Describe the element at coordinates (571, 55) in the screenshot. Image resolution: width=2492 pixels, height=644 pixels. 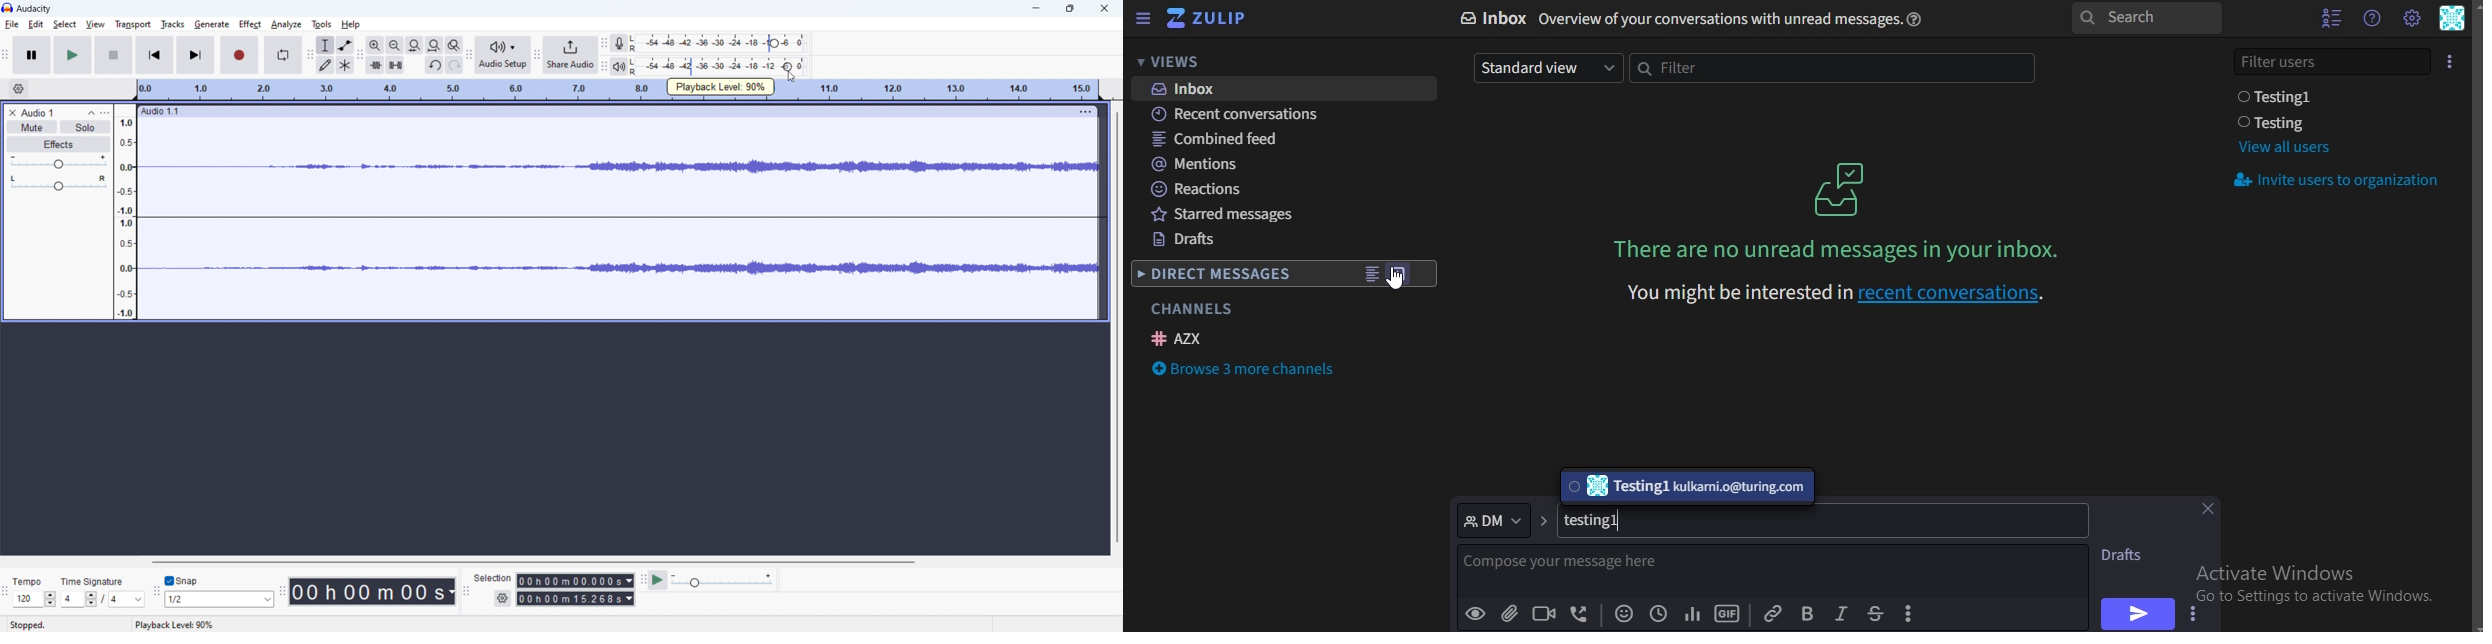
I see `share audio` at that location.